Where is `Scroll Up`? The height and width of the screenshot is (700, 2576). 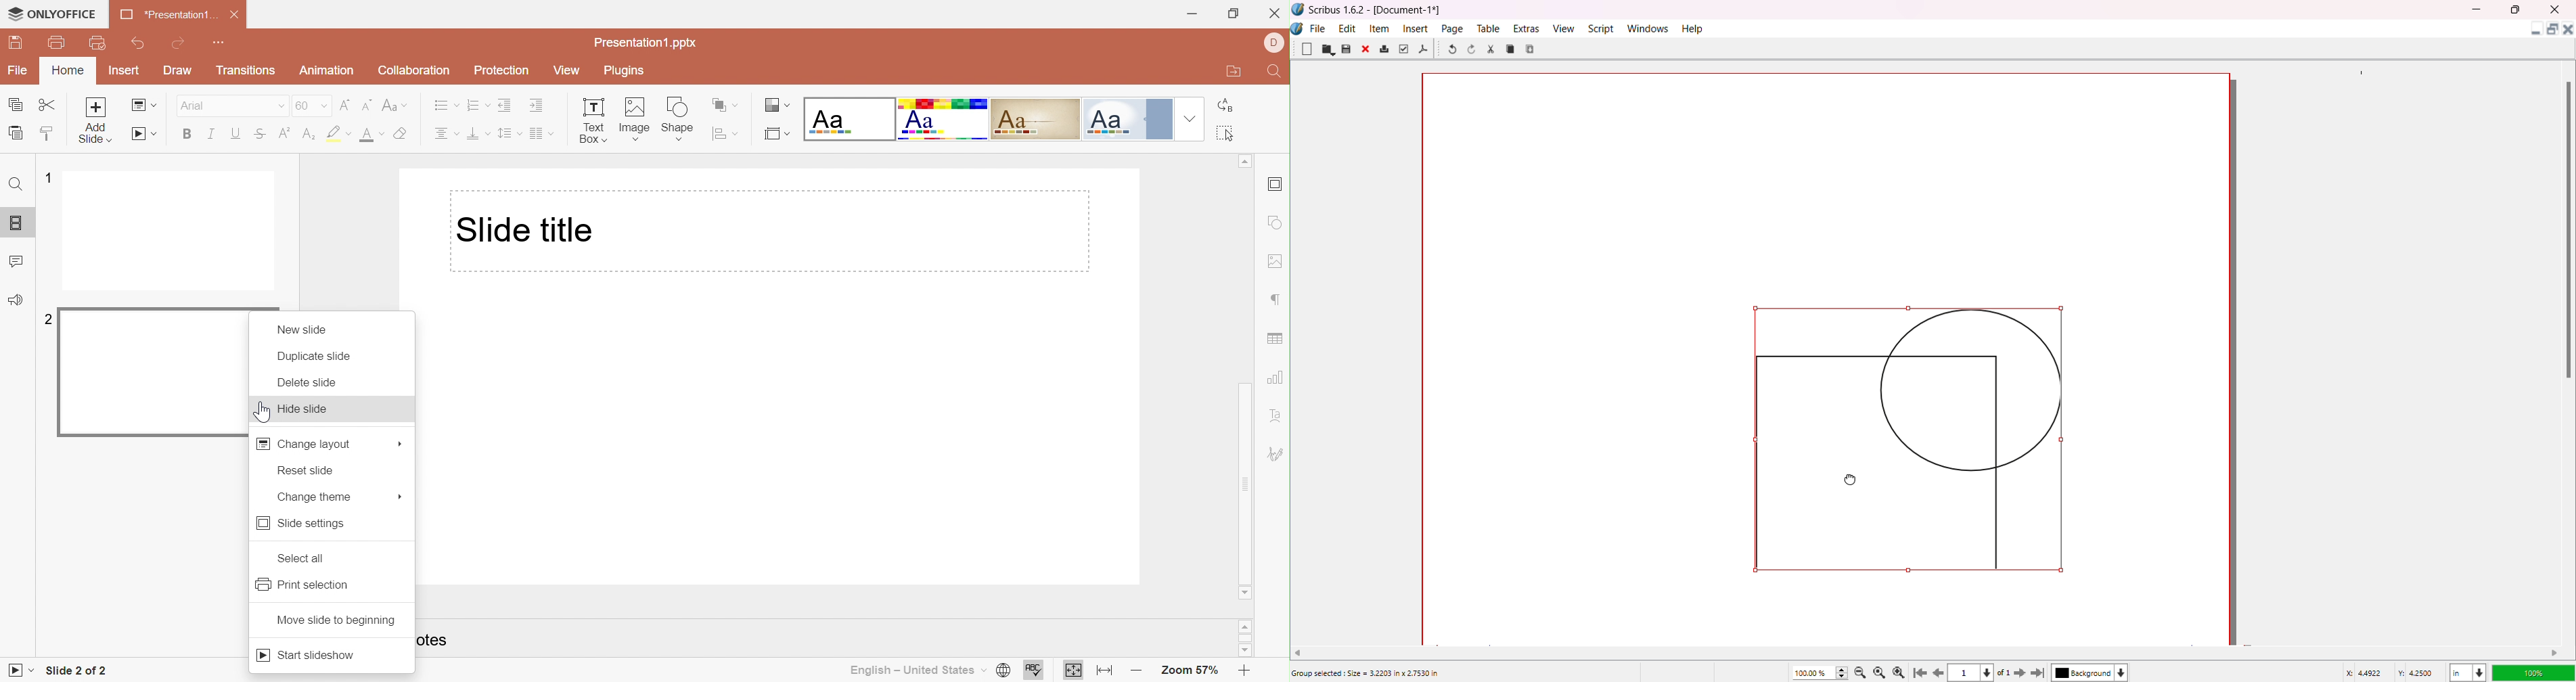 Scroll Up is located at coordinates (1246, 624).